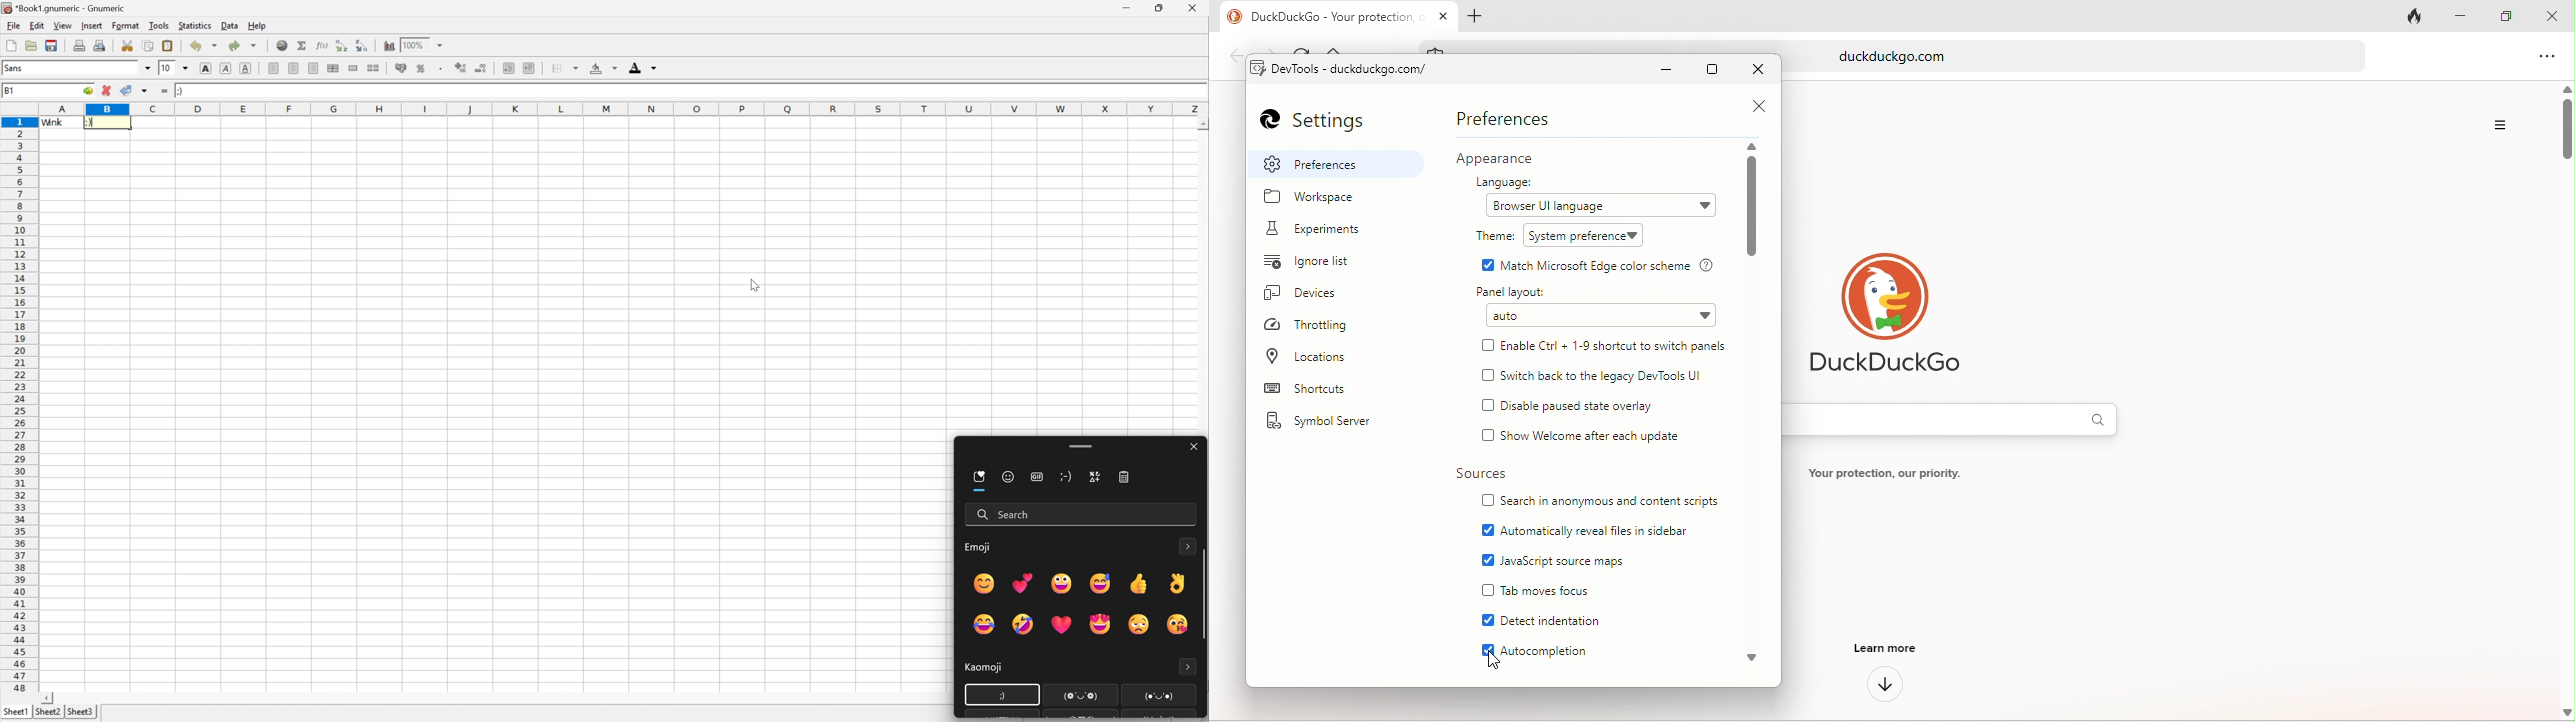  What do you see at coordinates (2462, 17) in the screenshot?
I see `minimize` at bounding box center [2462, 17].